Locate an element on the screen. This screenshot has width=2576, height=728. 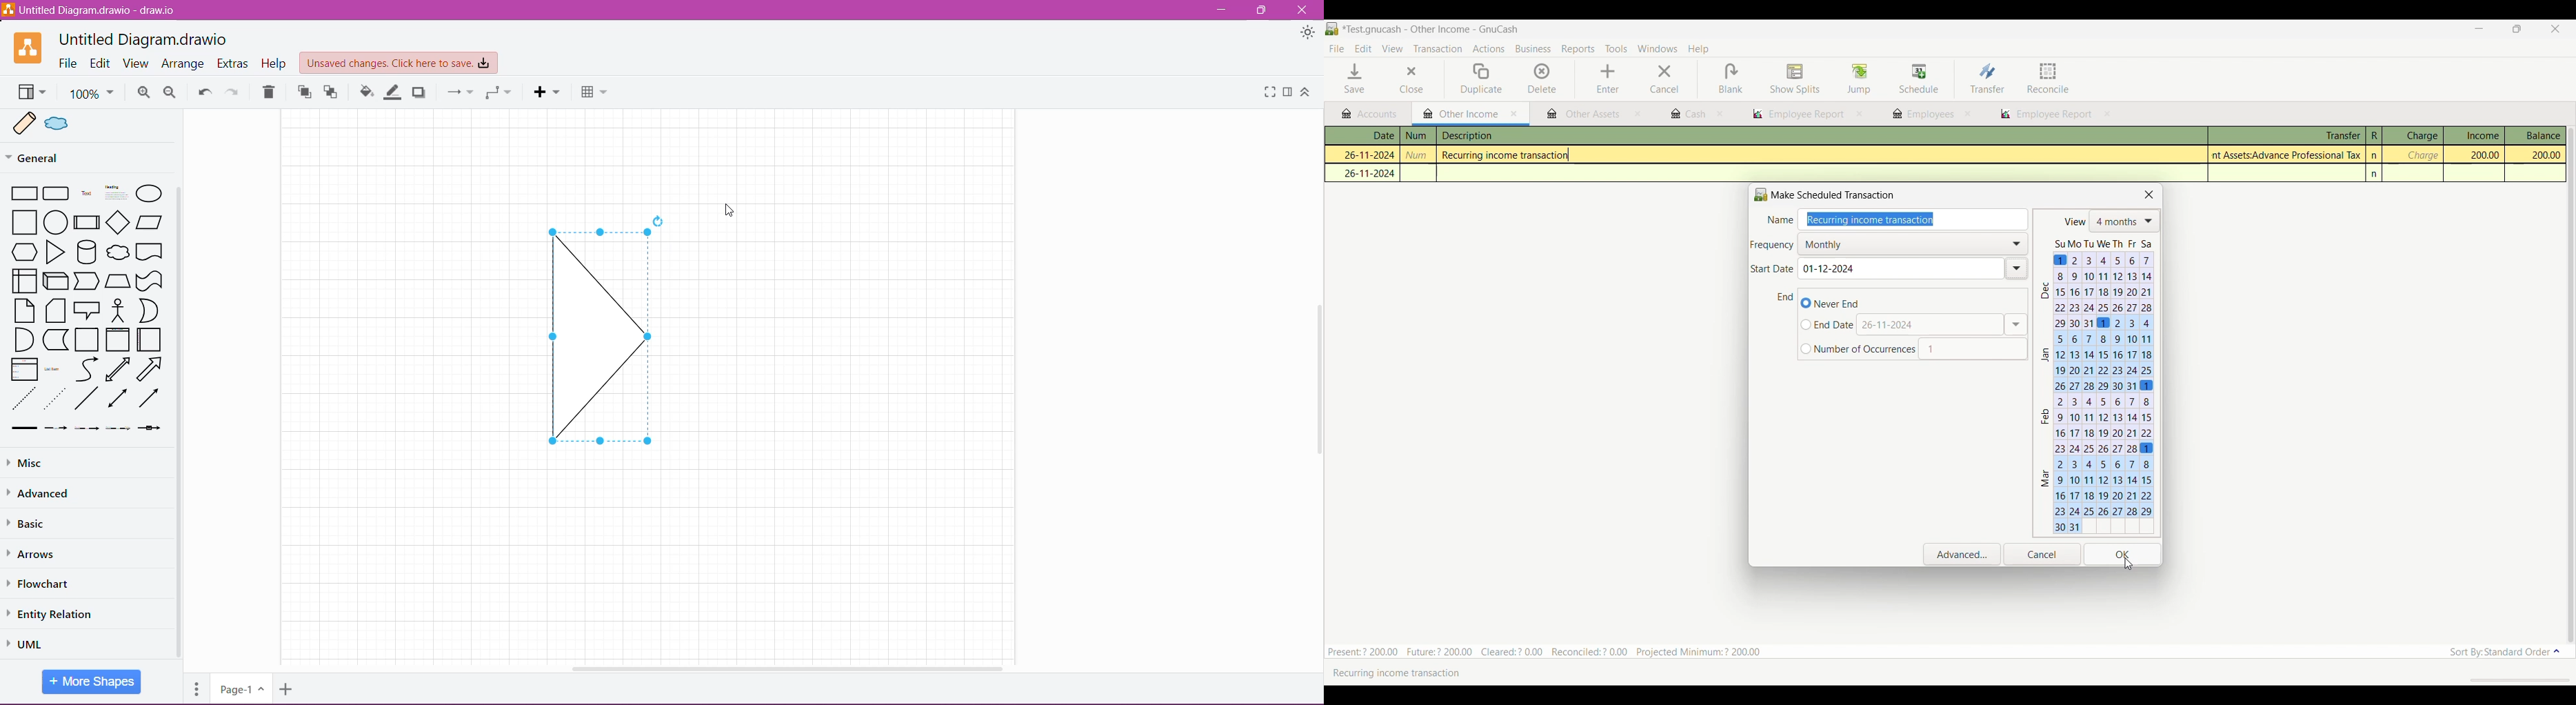
Untitled Diagram.draw.io - draw.io is located at coordinates (91, 10).